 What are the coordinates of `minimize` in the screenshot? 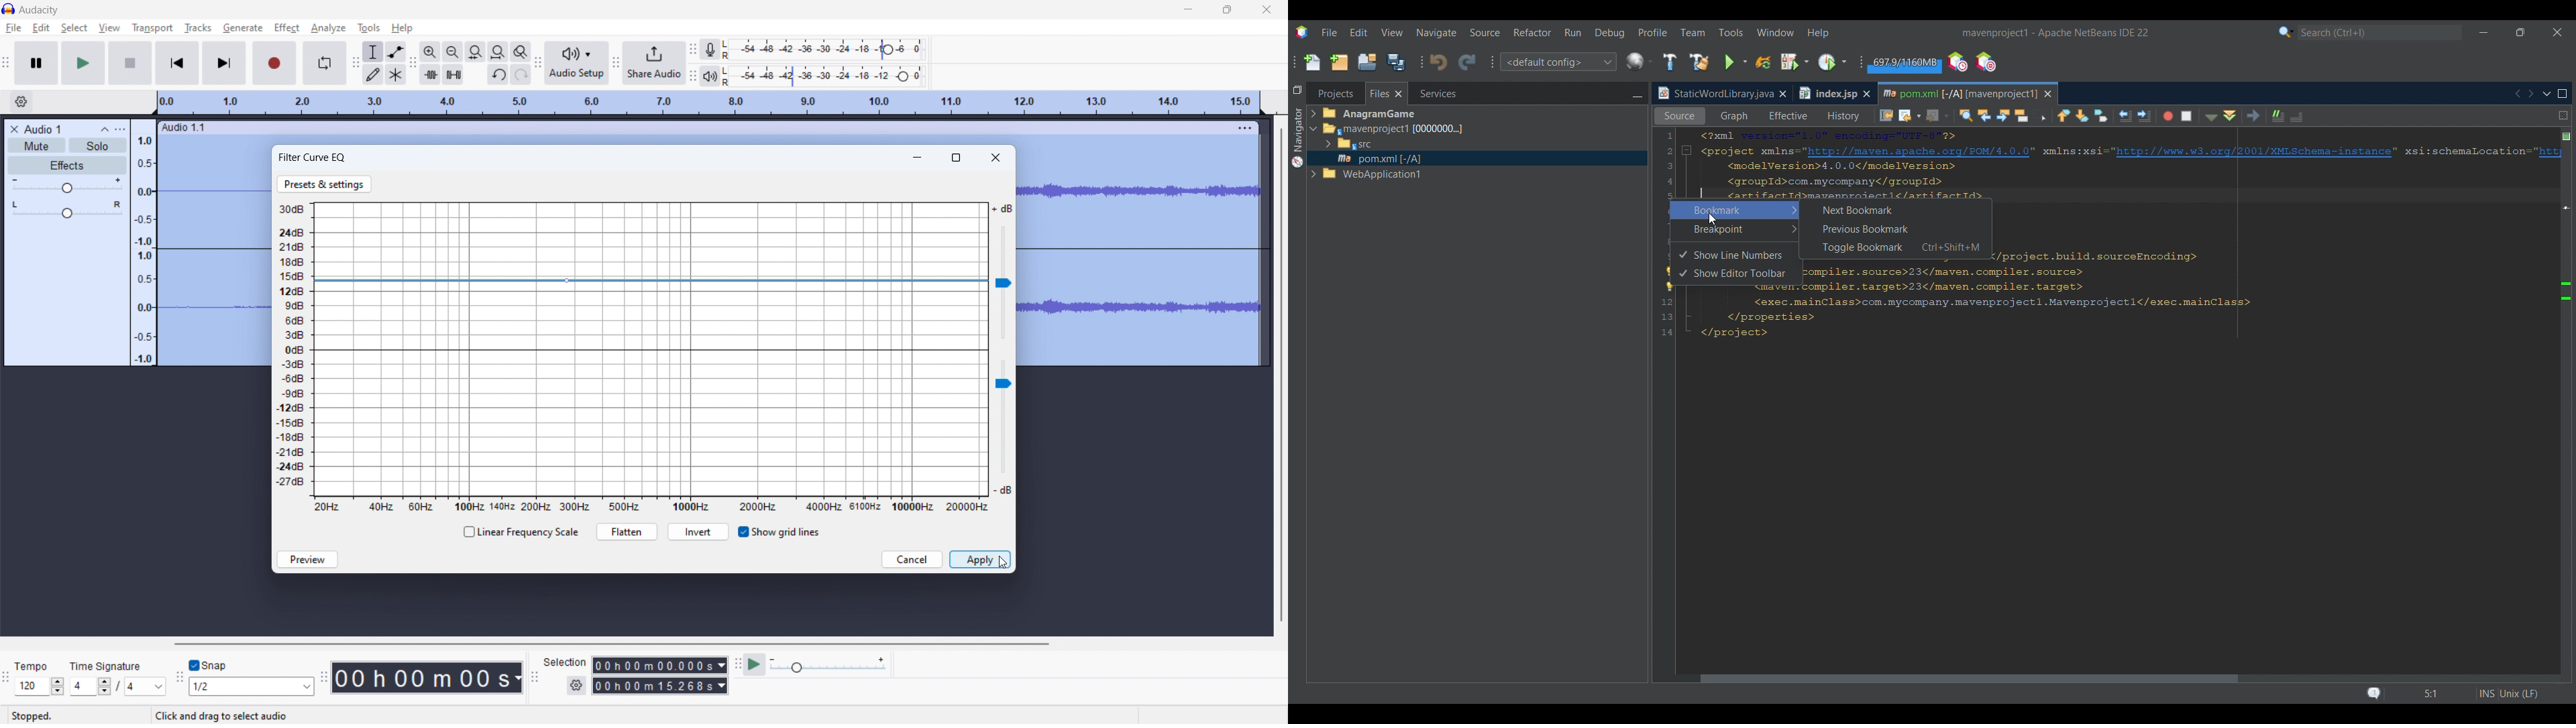 It's located at (1189, 9).